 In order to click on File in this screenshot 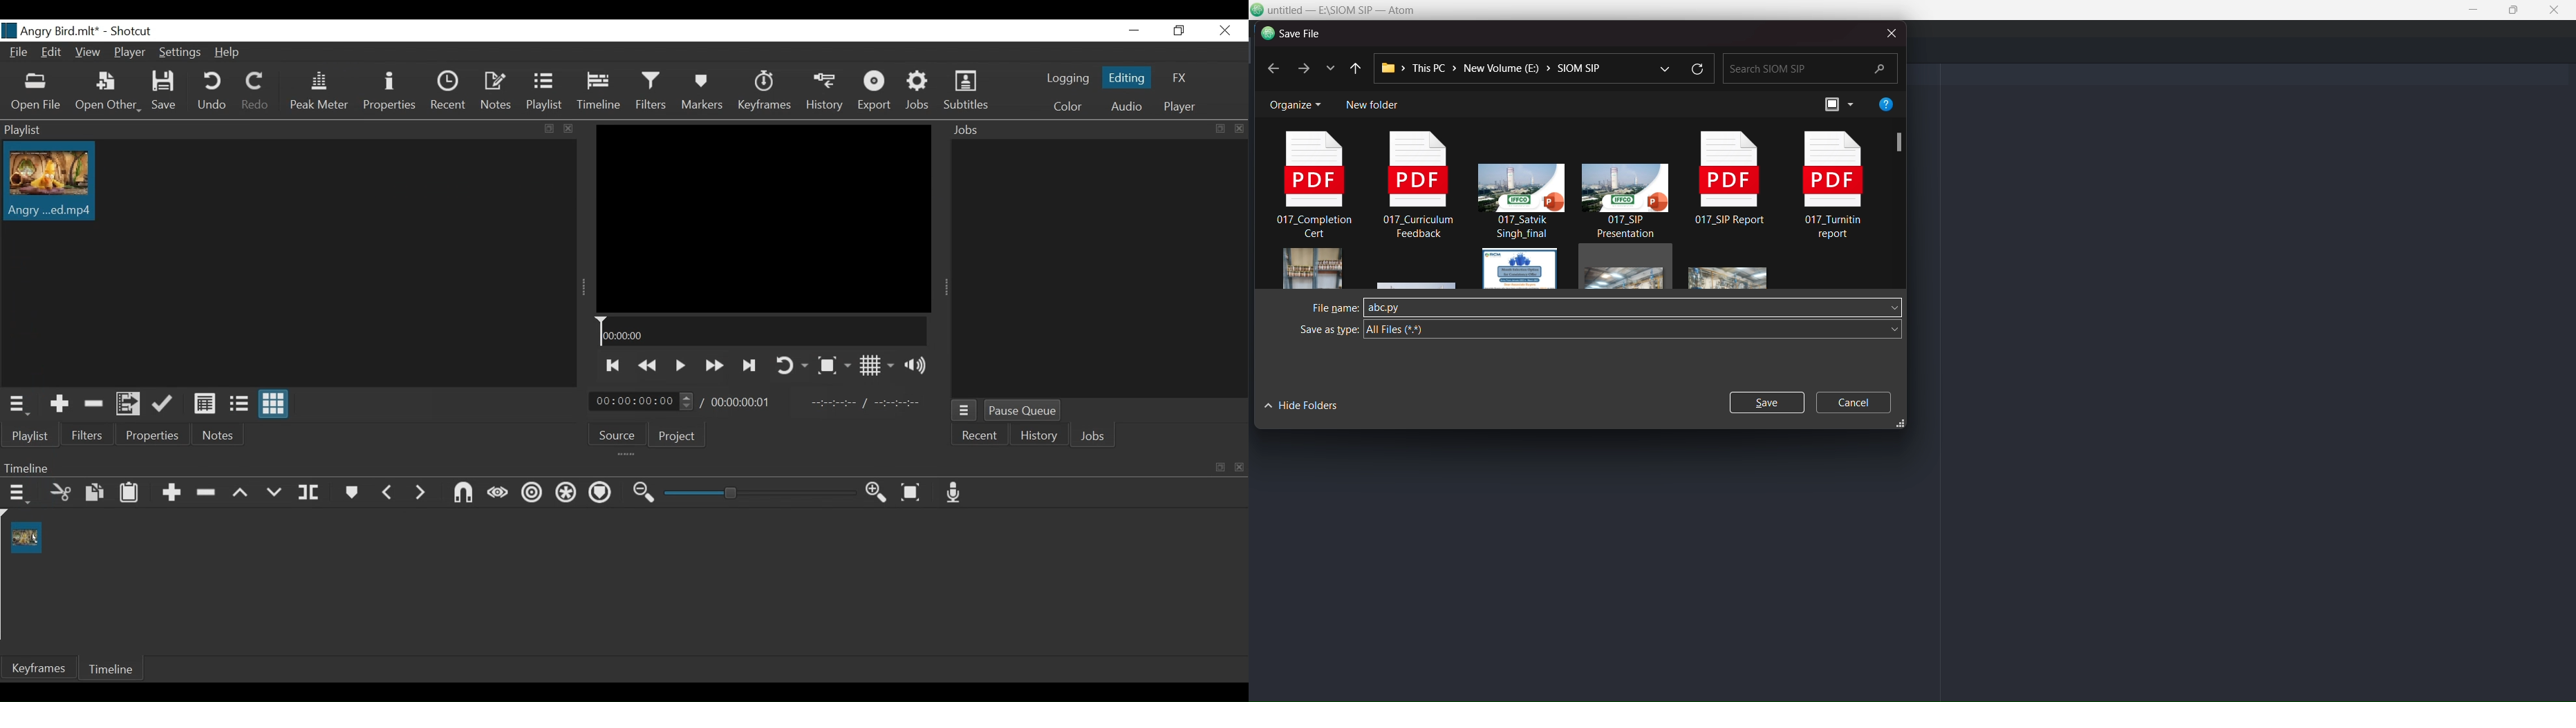, I will do `click(18, 51)`.